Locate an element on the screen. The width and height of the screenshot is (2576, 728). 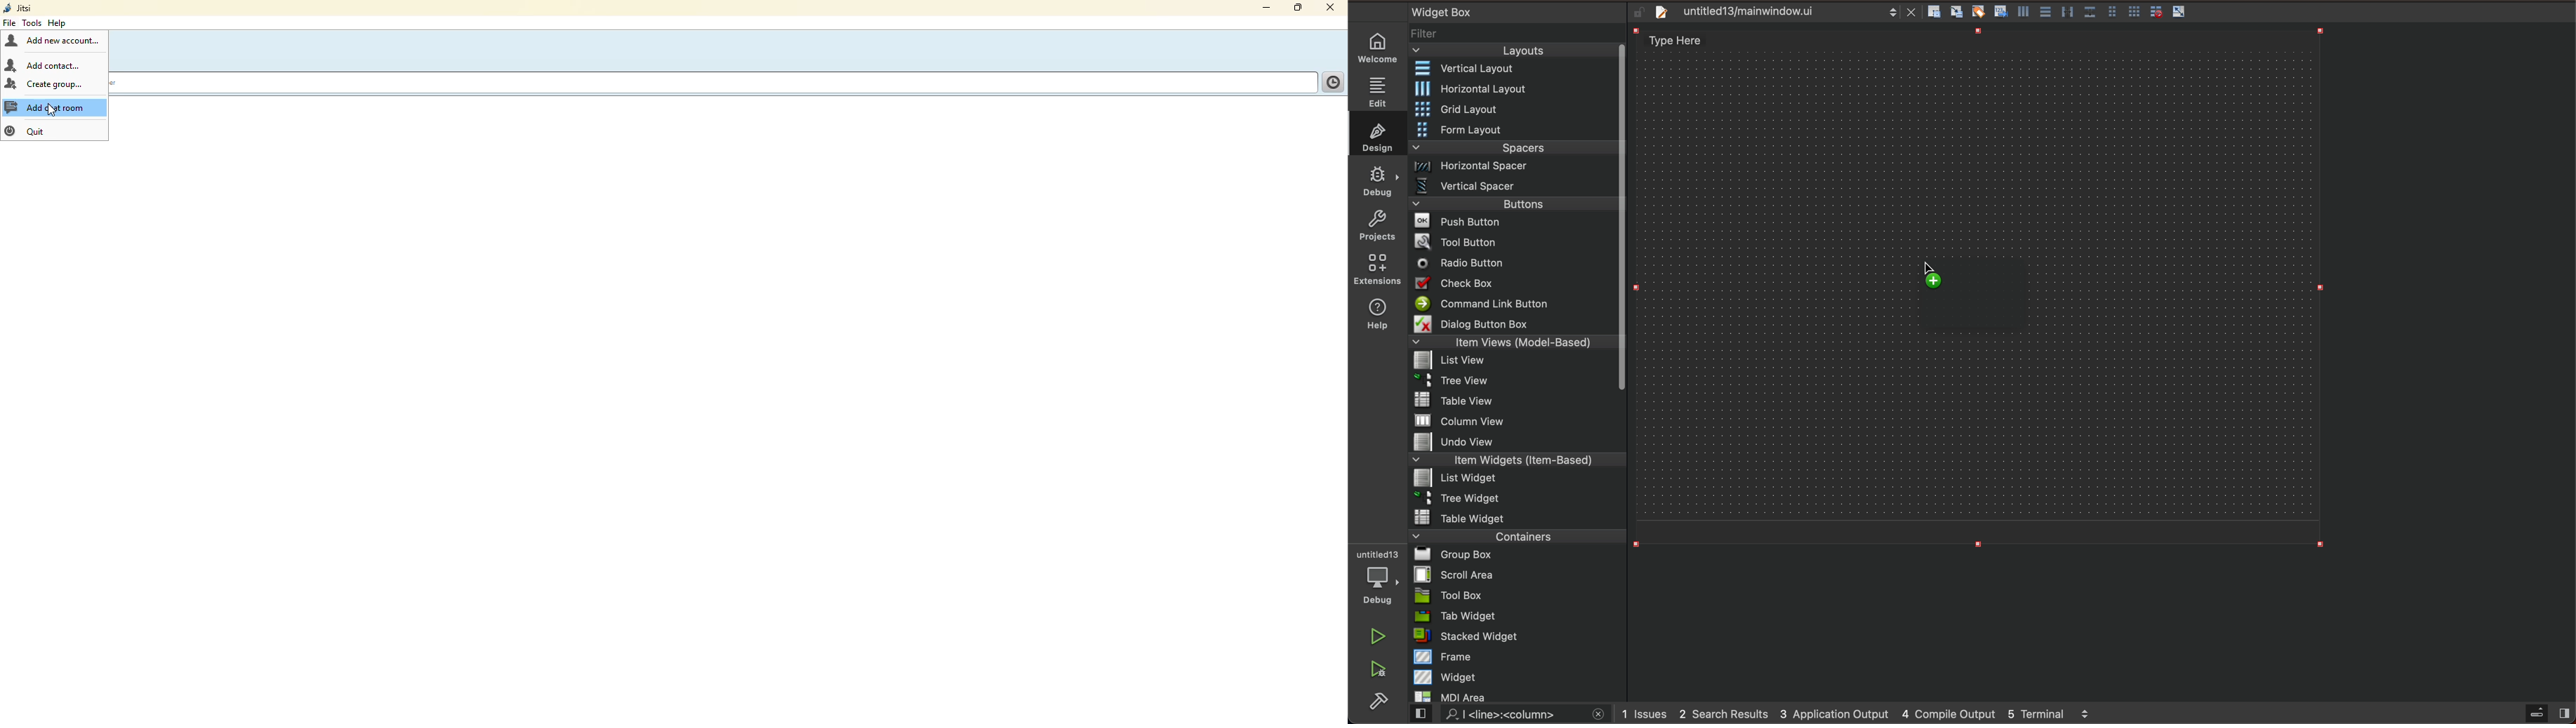
radio button is located at coordinates (1512, 262).